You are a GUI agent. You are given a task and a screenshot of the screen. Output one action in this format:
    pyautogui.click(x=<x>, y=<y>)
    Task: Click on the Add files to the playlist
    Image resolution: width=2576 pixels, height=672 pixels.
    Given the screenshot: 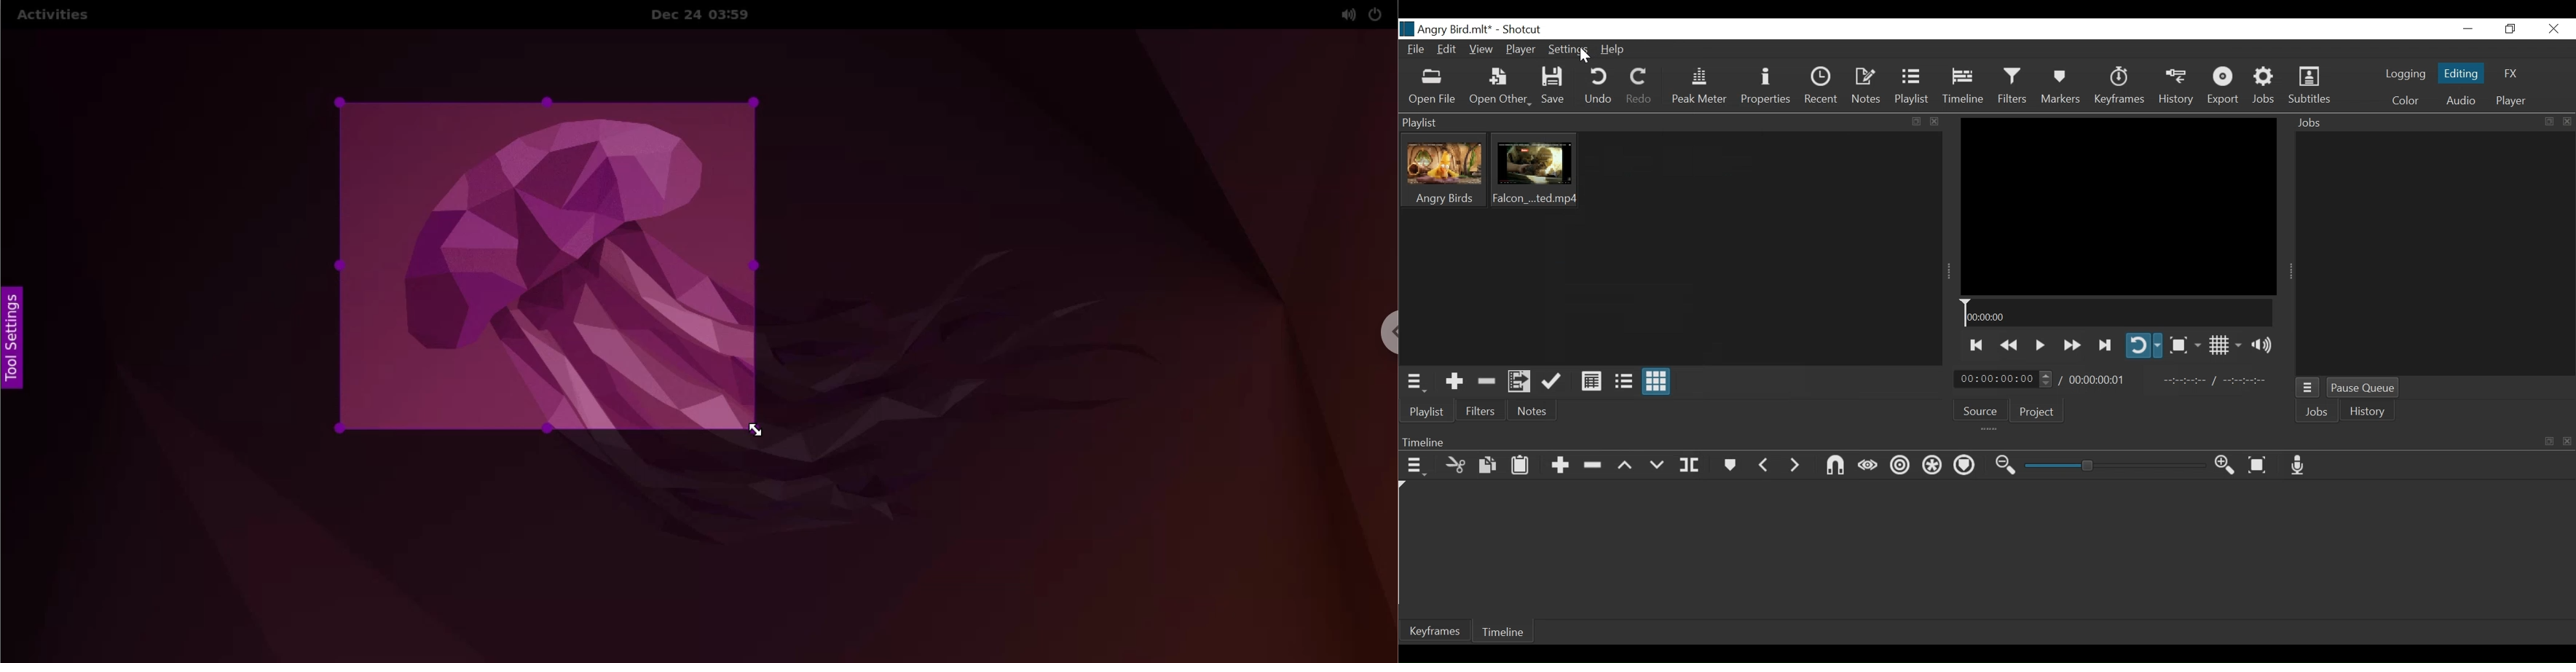 What is the action you would take?
    pyautogui.click(x=1519, y=382)
    